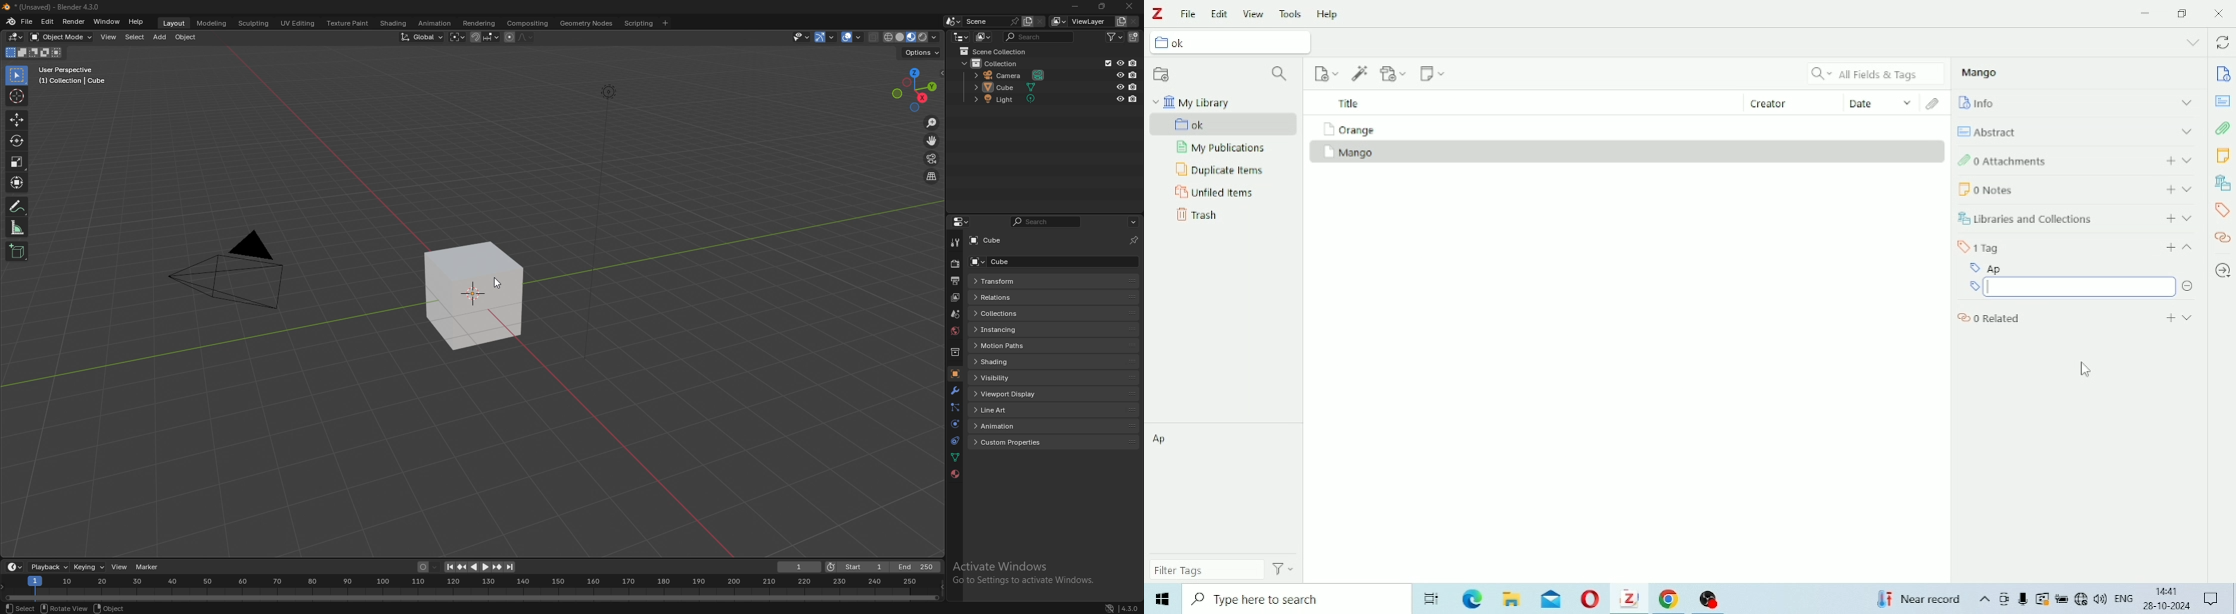 Image resolution: width=2240 pixels, height=616 pixels. Describe the element at coordinates (954, 331) in the screenshot. I see `world` at that location.